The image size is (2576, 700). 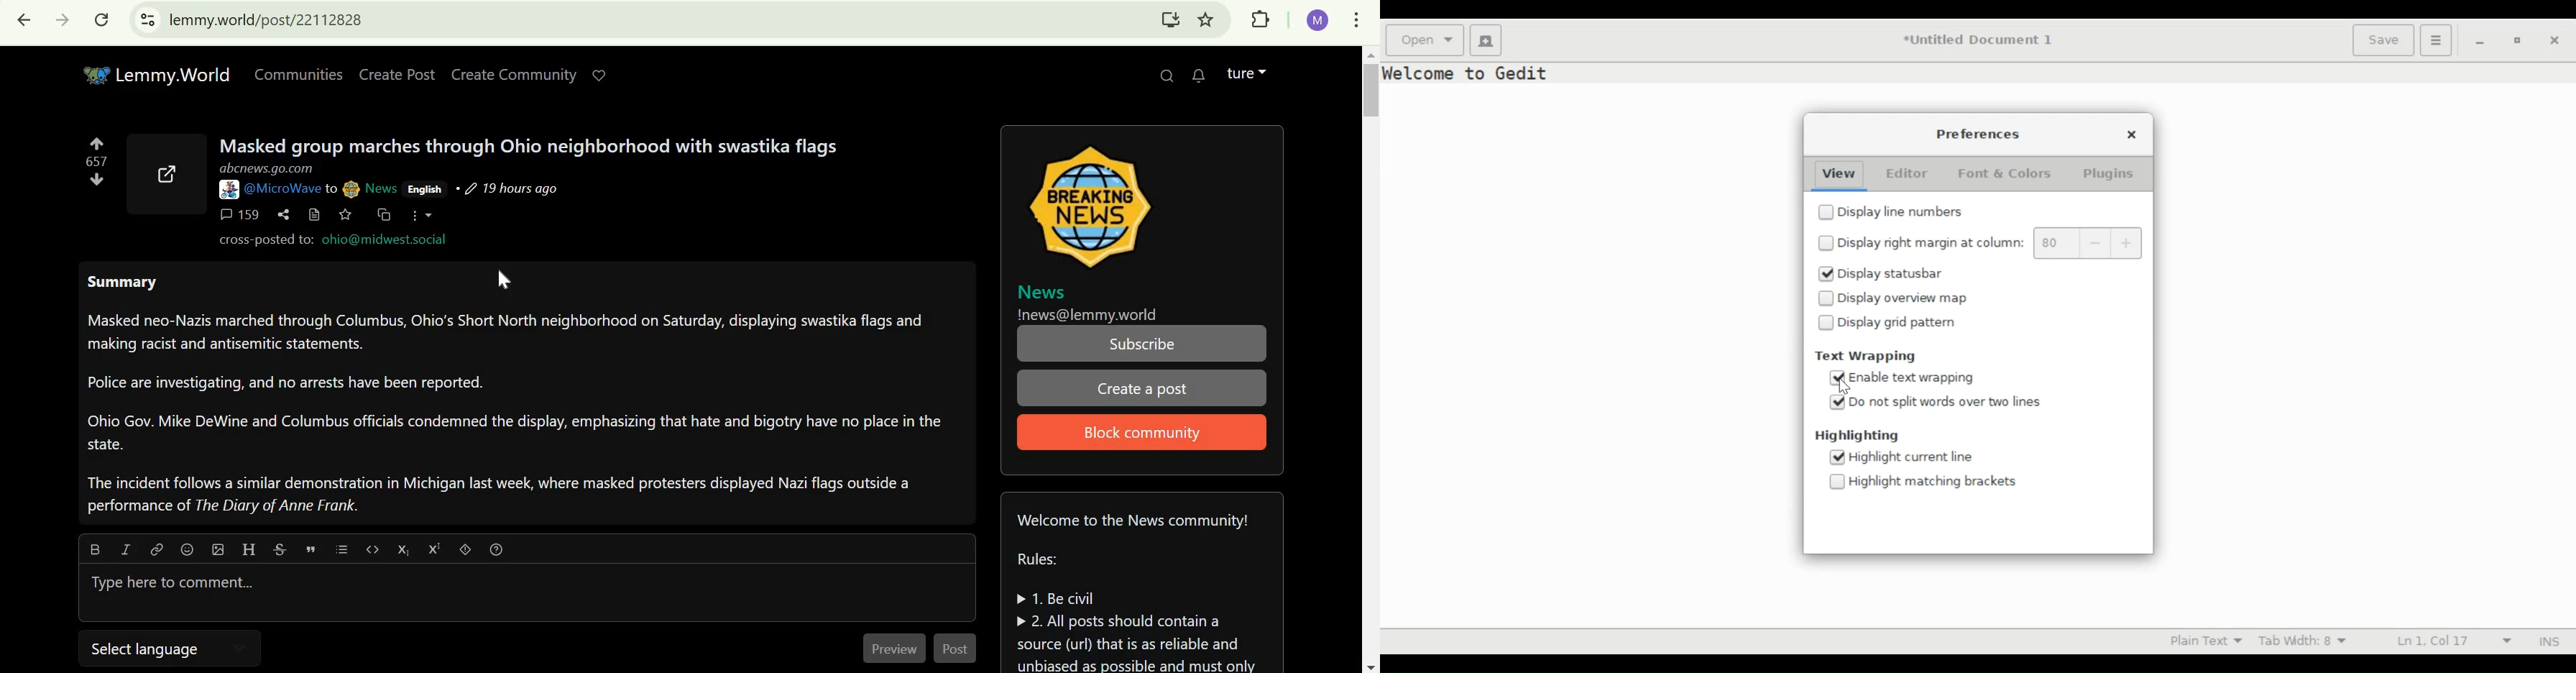 What do you see at coordinates (518, 399) in the screenshot?
I see `Summary` at bounding box center [518, 399].